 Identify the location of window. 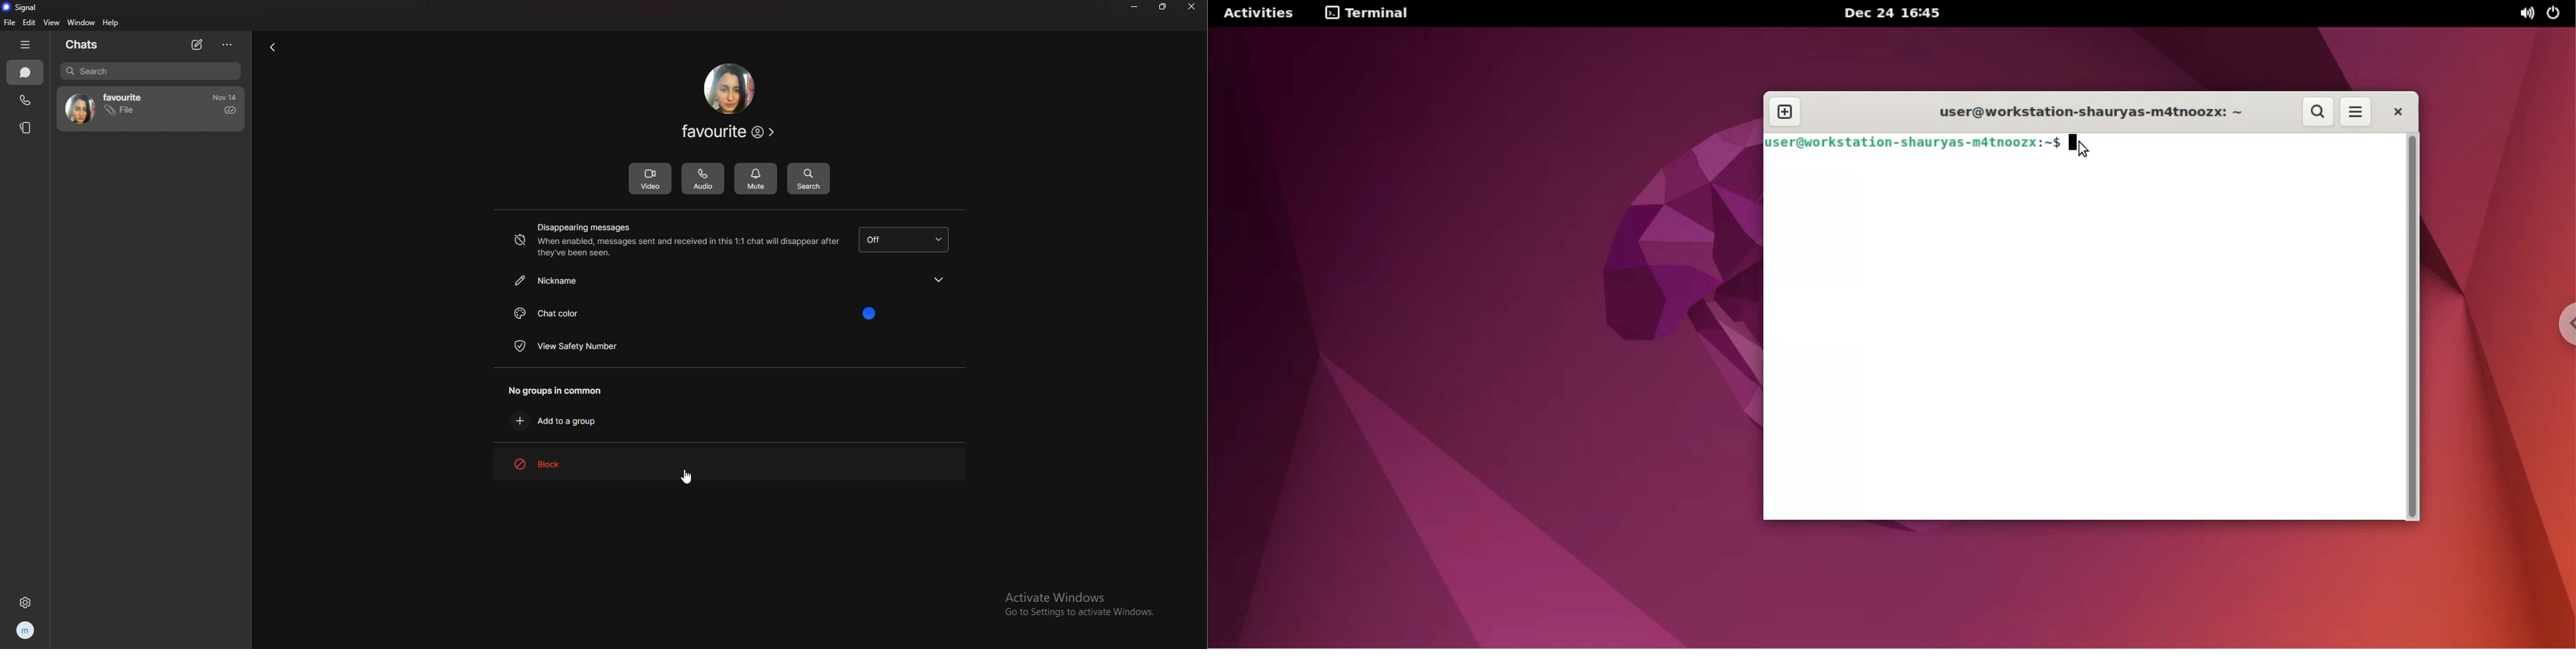
(82, 22).